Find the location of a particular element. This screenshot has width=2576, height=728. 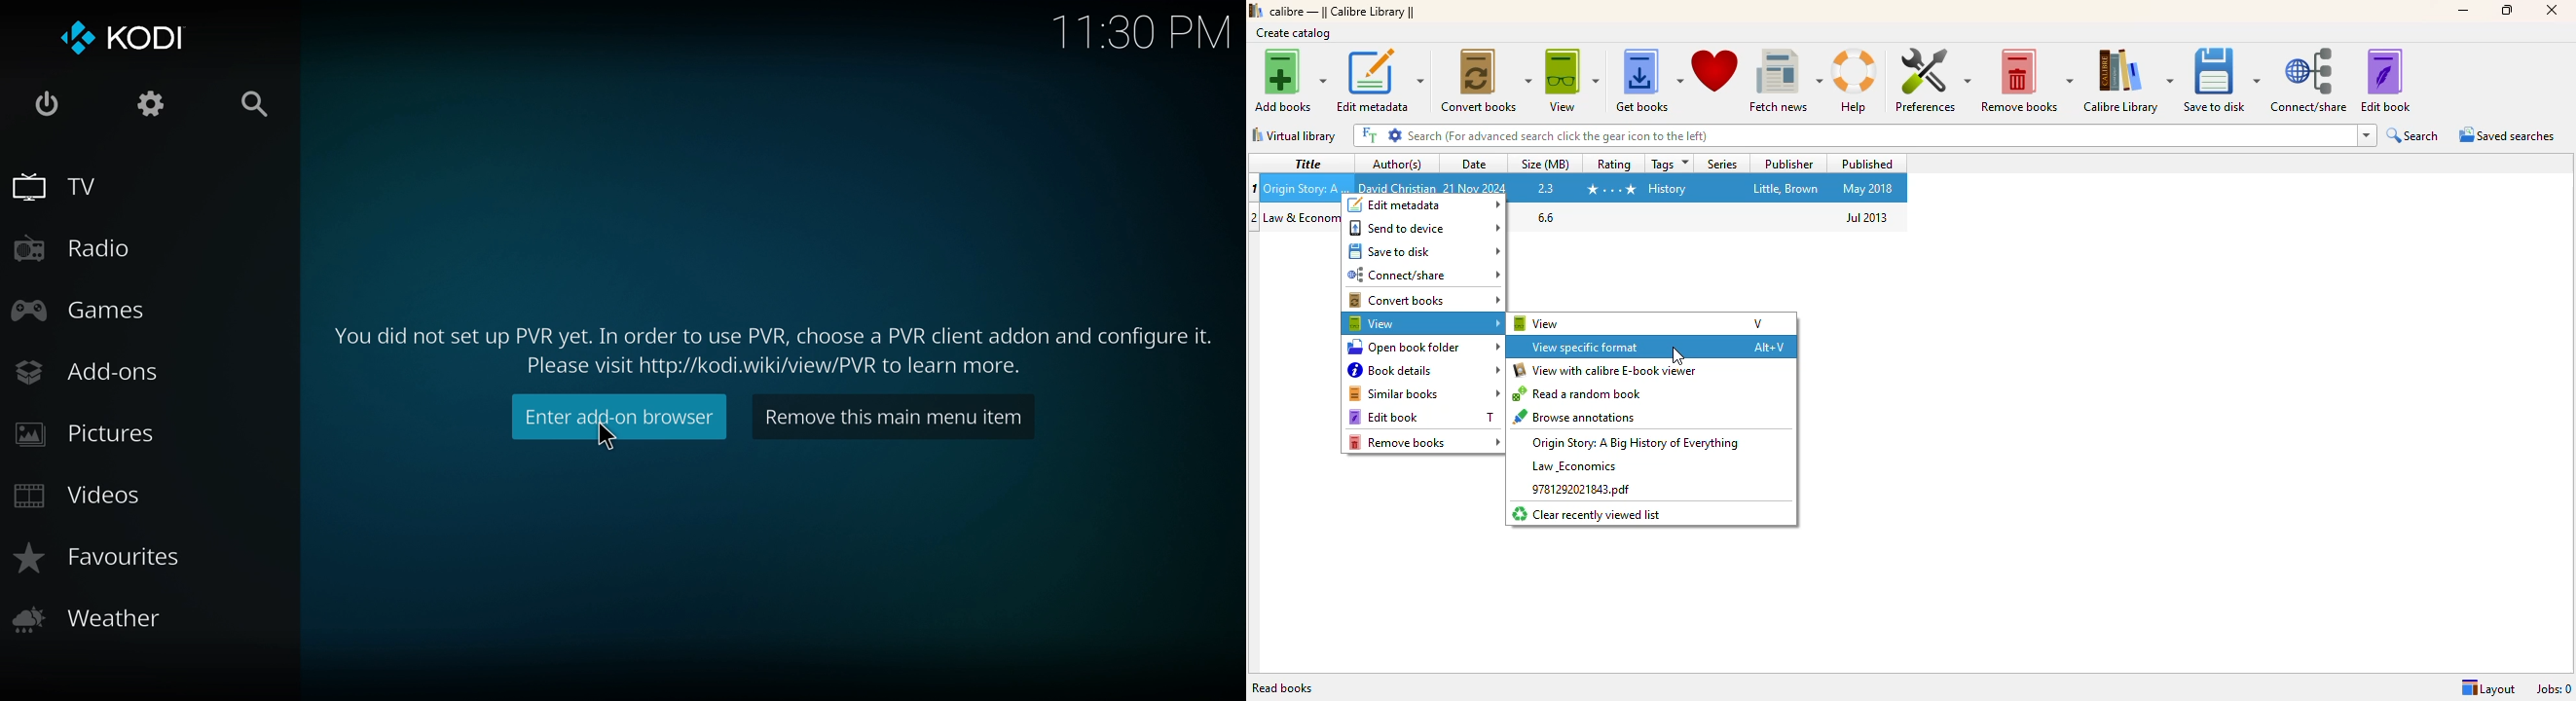

calibre library is located at coordinates (1343, 12).